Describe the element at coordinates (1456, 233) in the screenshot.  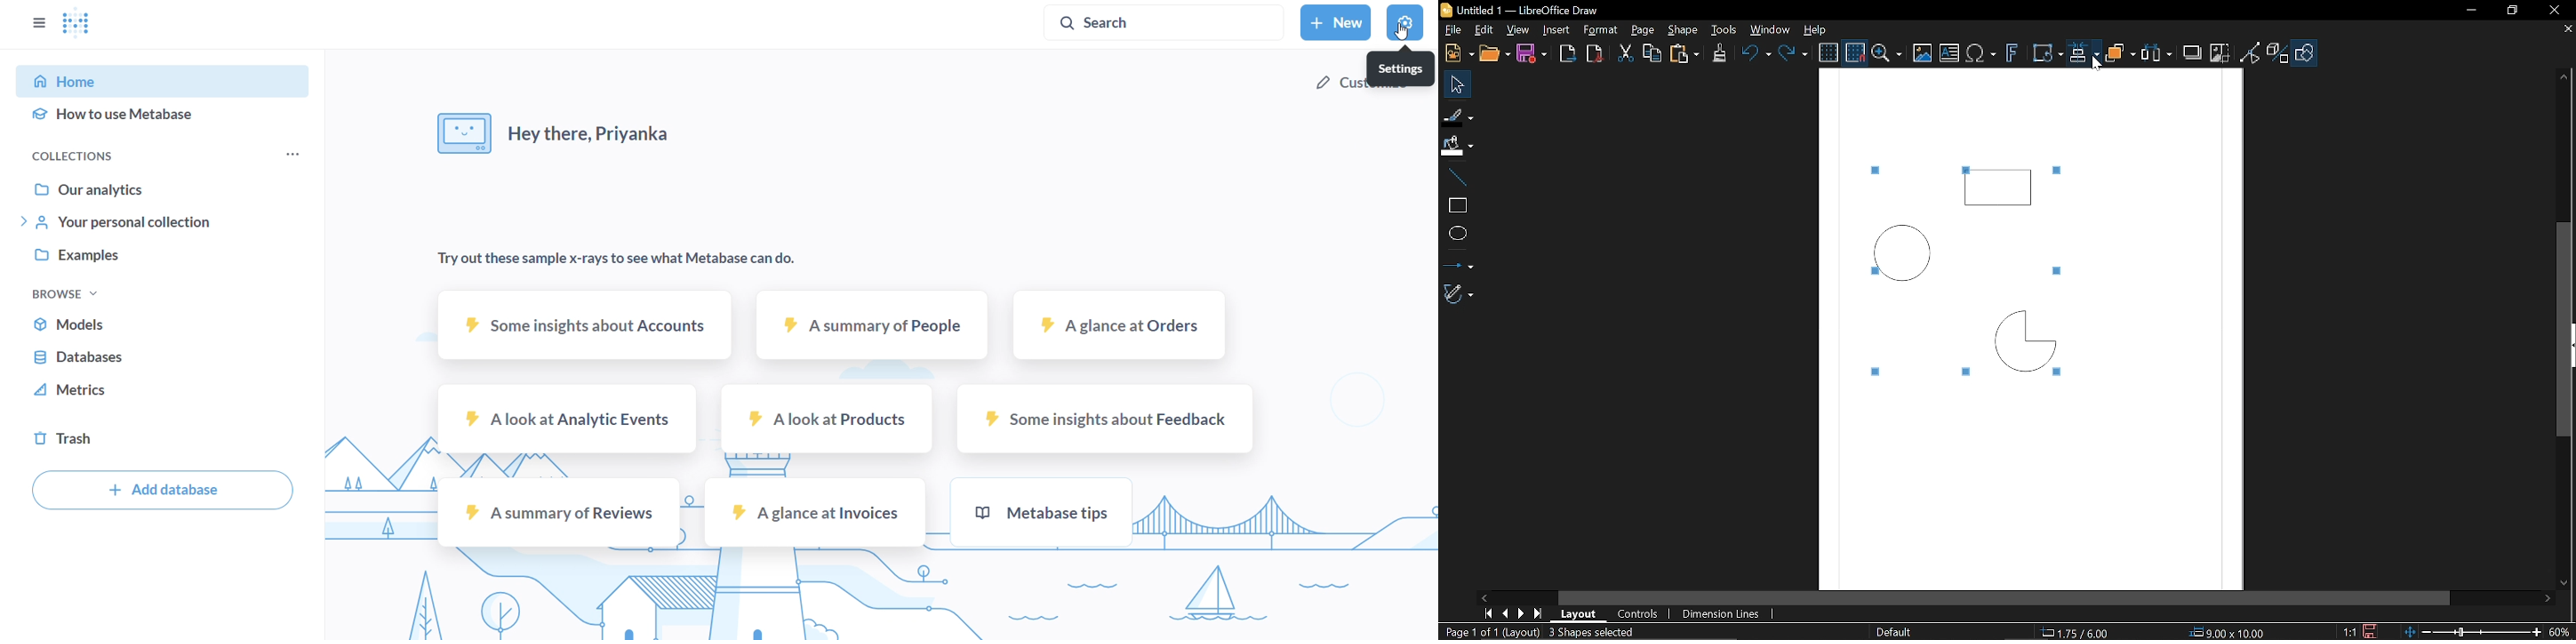
I see `Ellips` at that location.